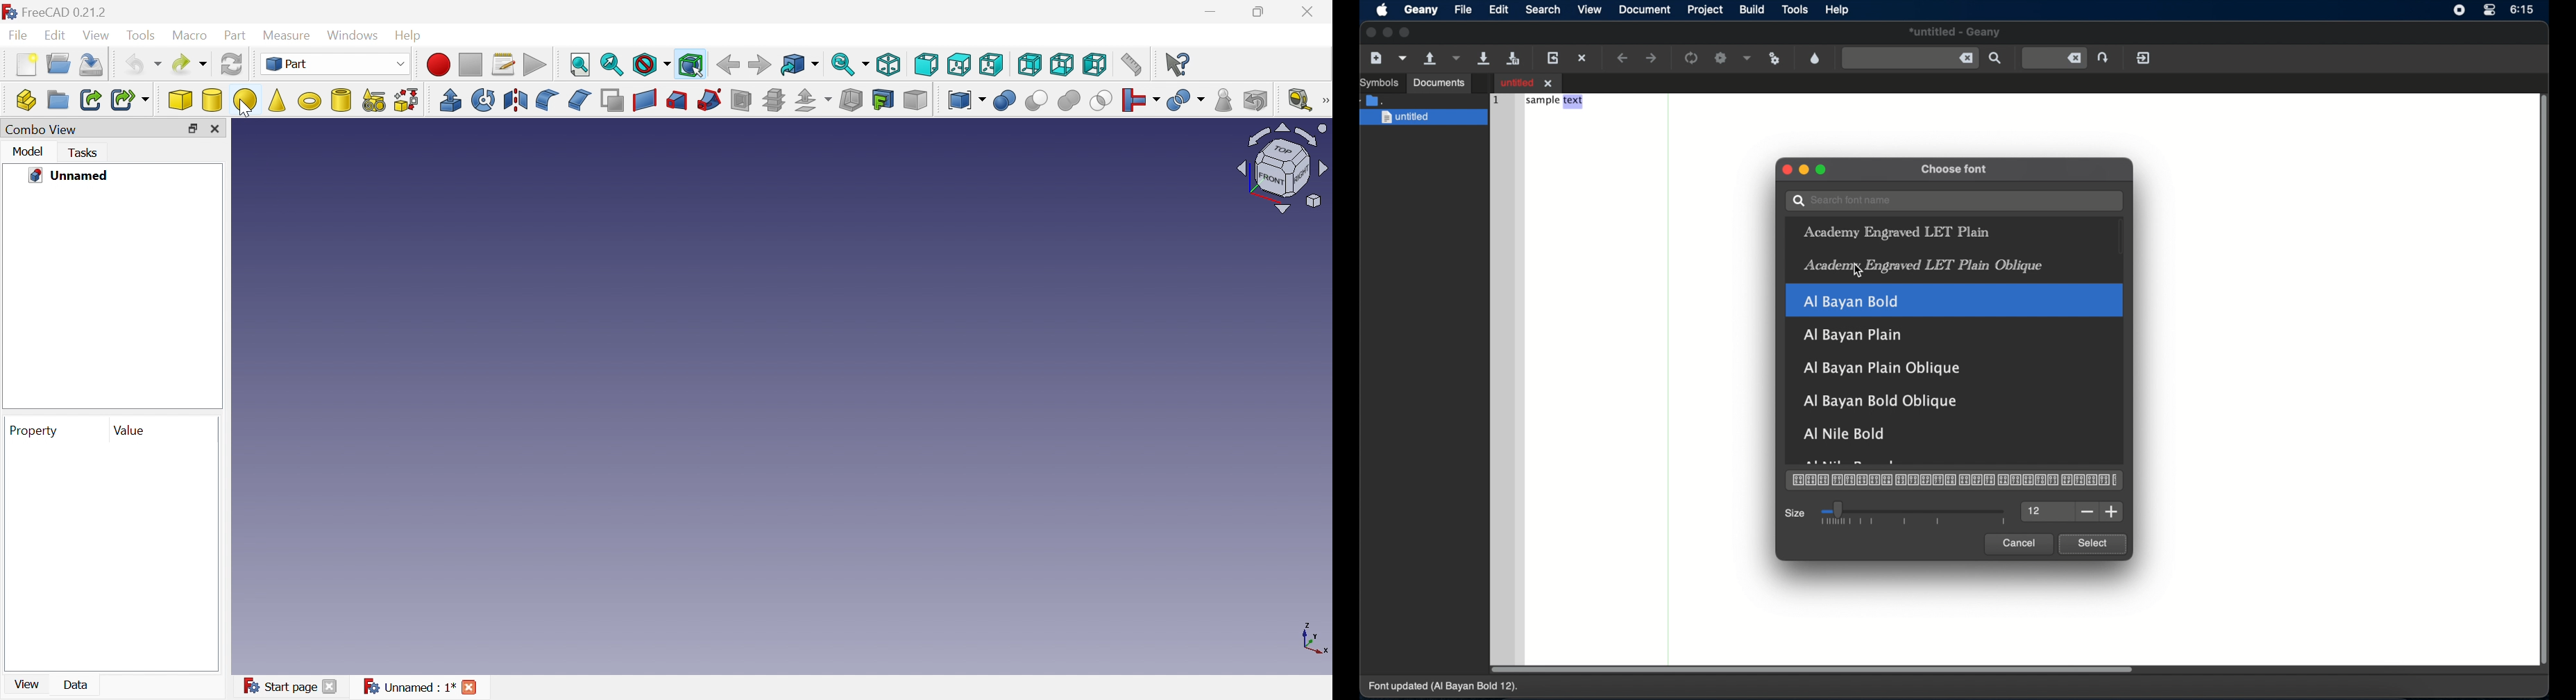  What do you see at coordinates (374, 100) in the screenshot?
I see `Create primitives` at bounding box center [374, 100].